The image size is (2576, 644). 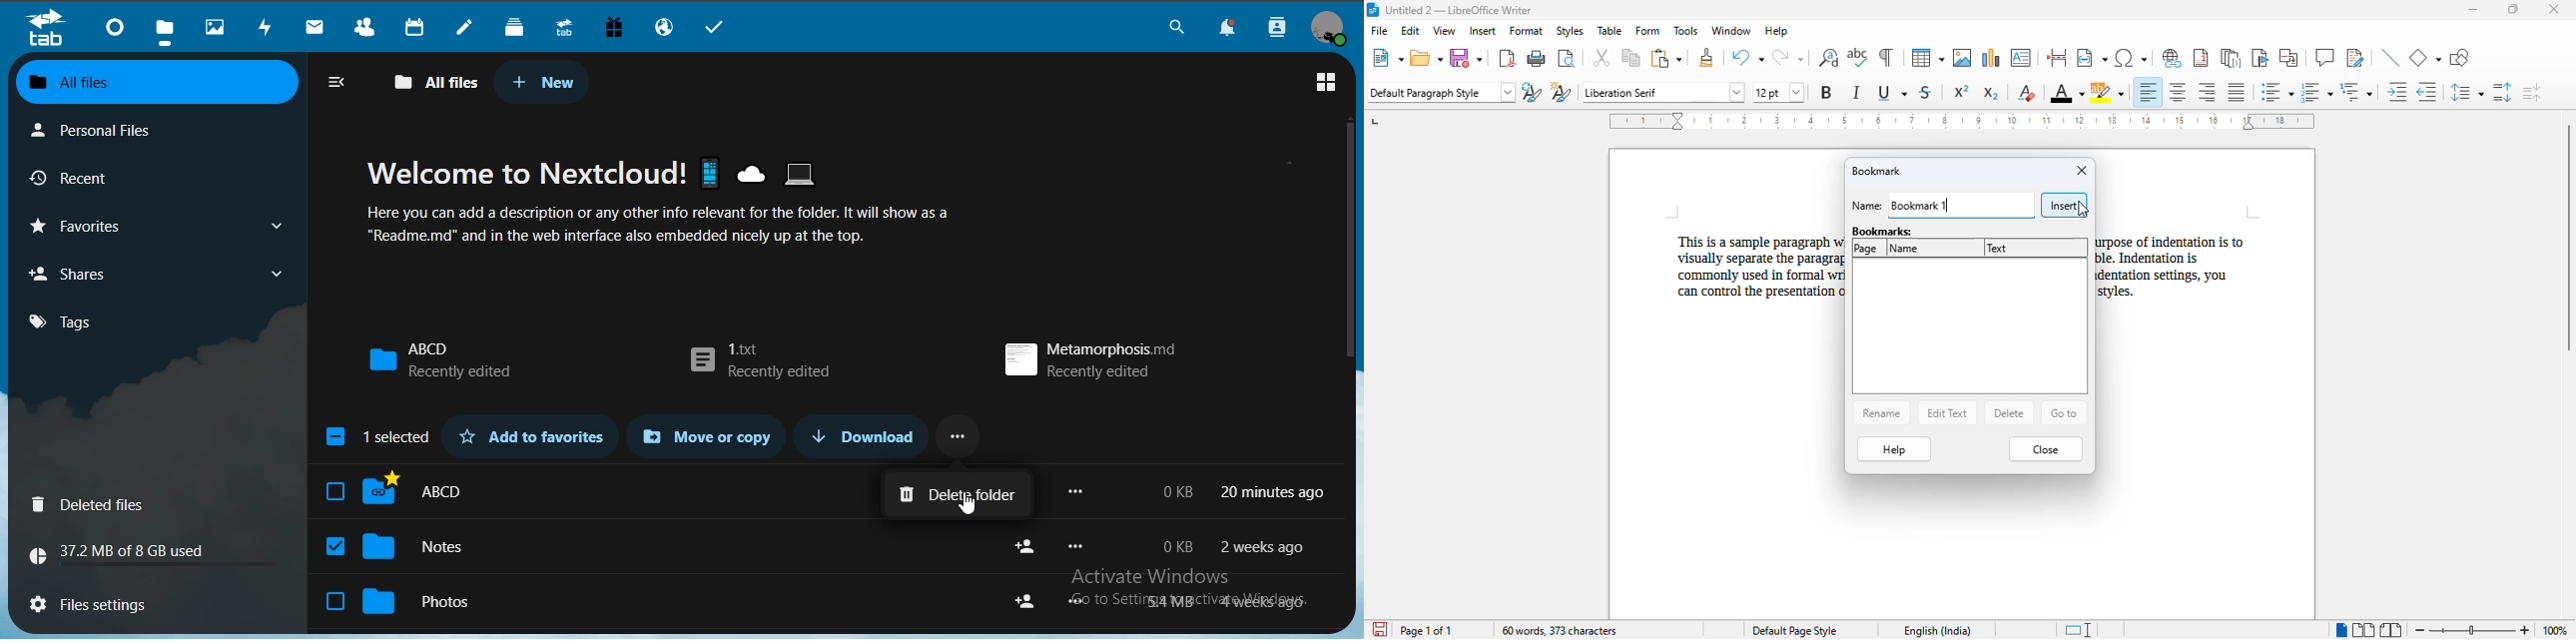 I want to click on table, so click(x=1610, y=30).